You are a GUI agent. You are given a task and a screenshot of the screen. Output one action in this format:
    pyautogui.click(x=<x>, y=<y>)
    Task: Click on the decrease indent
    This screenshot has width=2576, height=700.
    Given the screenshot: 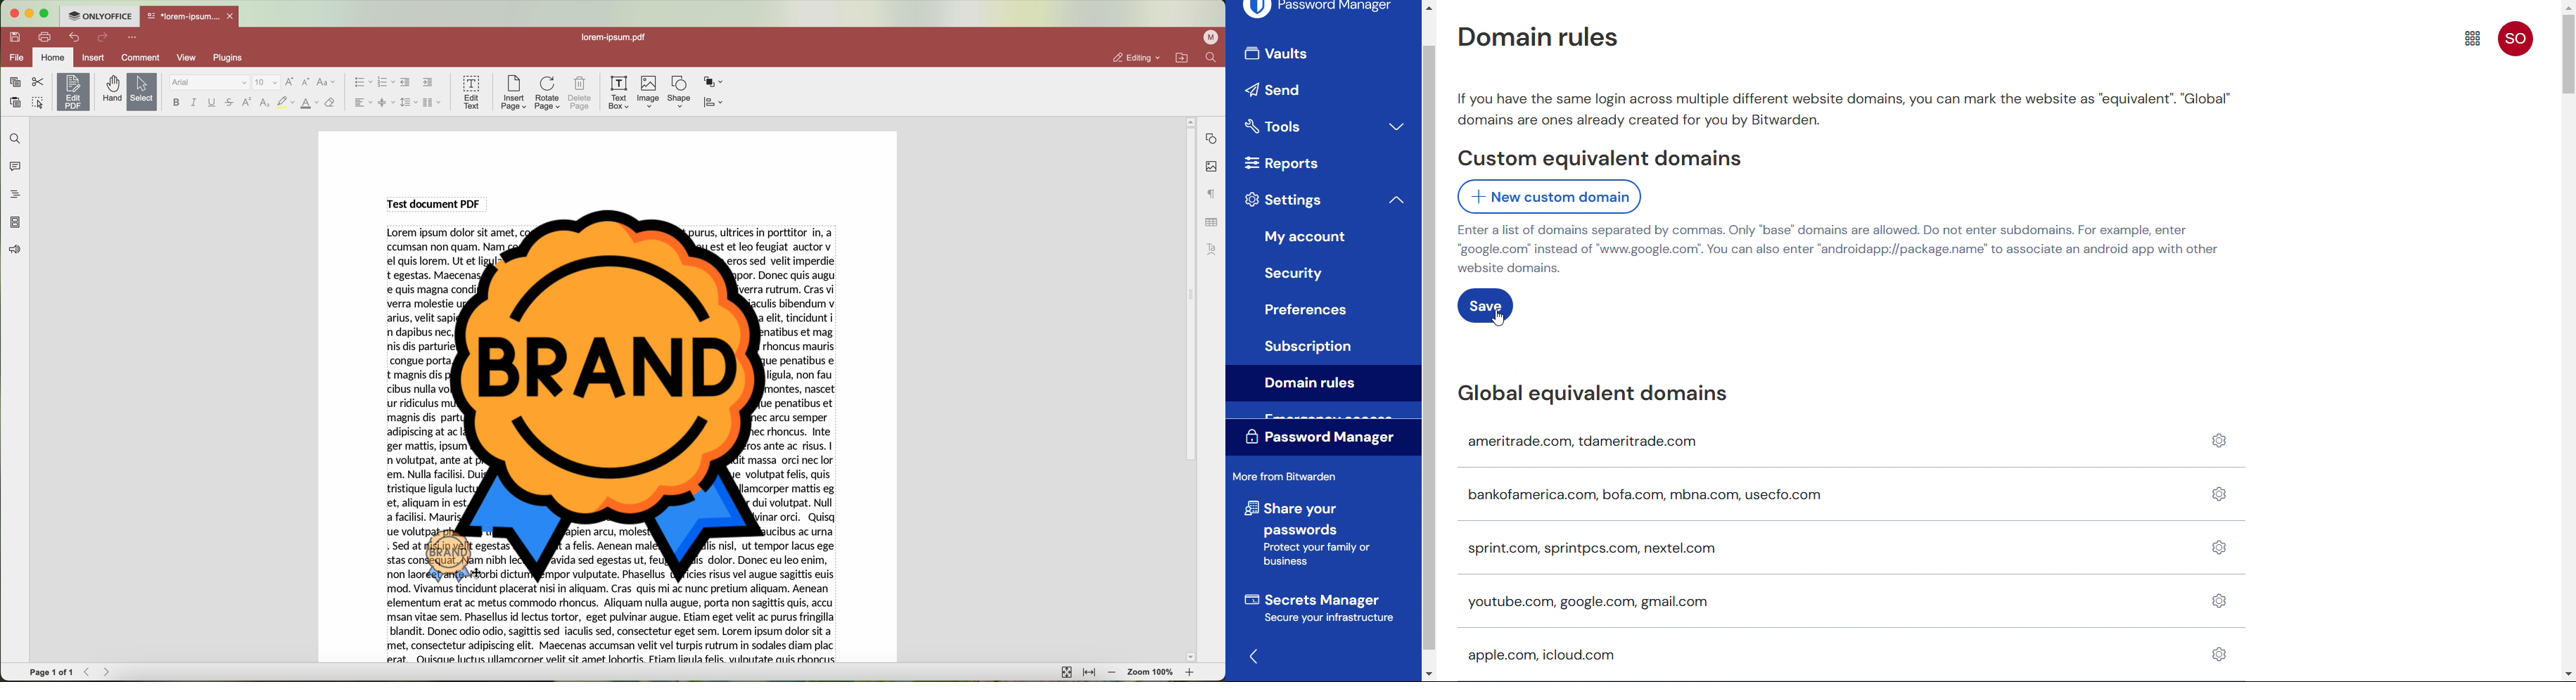 What is the action you would take?
    pyautogui.click(x=406, y=82)
    